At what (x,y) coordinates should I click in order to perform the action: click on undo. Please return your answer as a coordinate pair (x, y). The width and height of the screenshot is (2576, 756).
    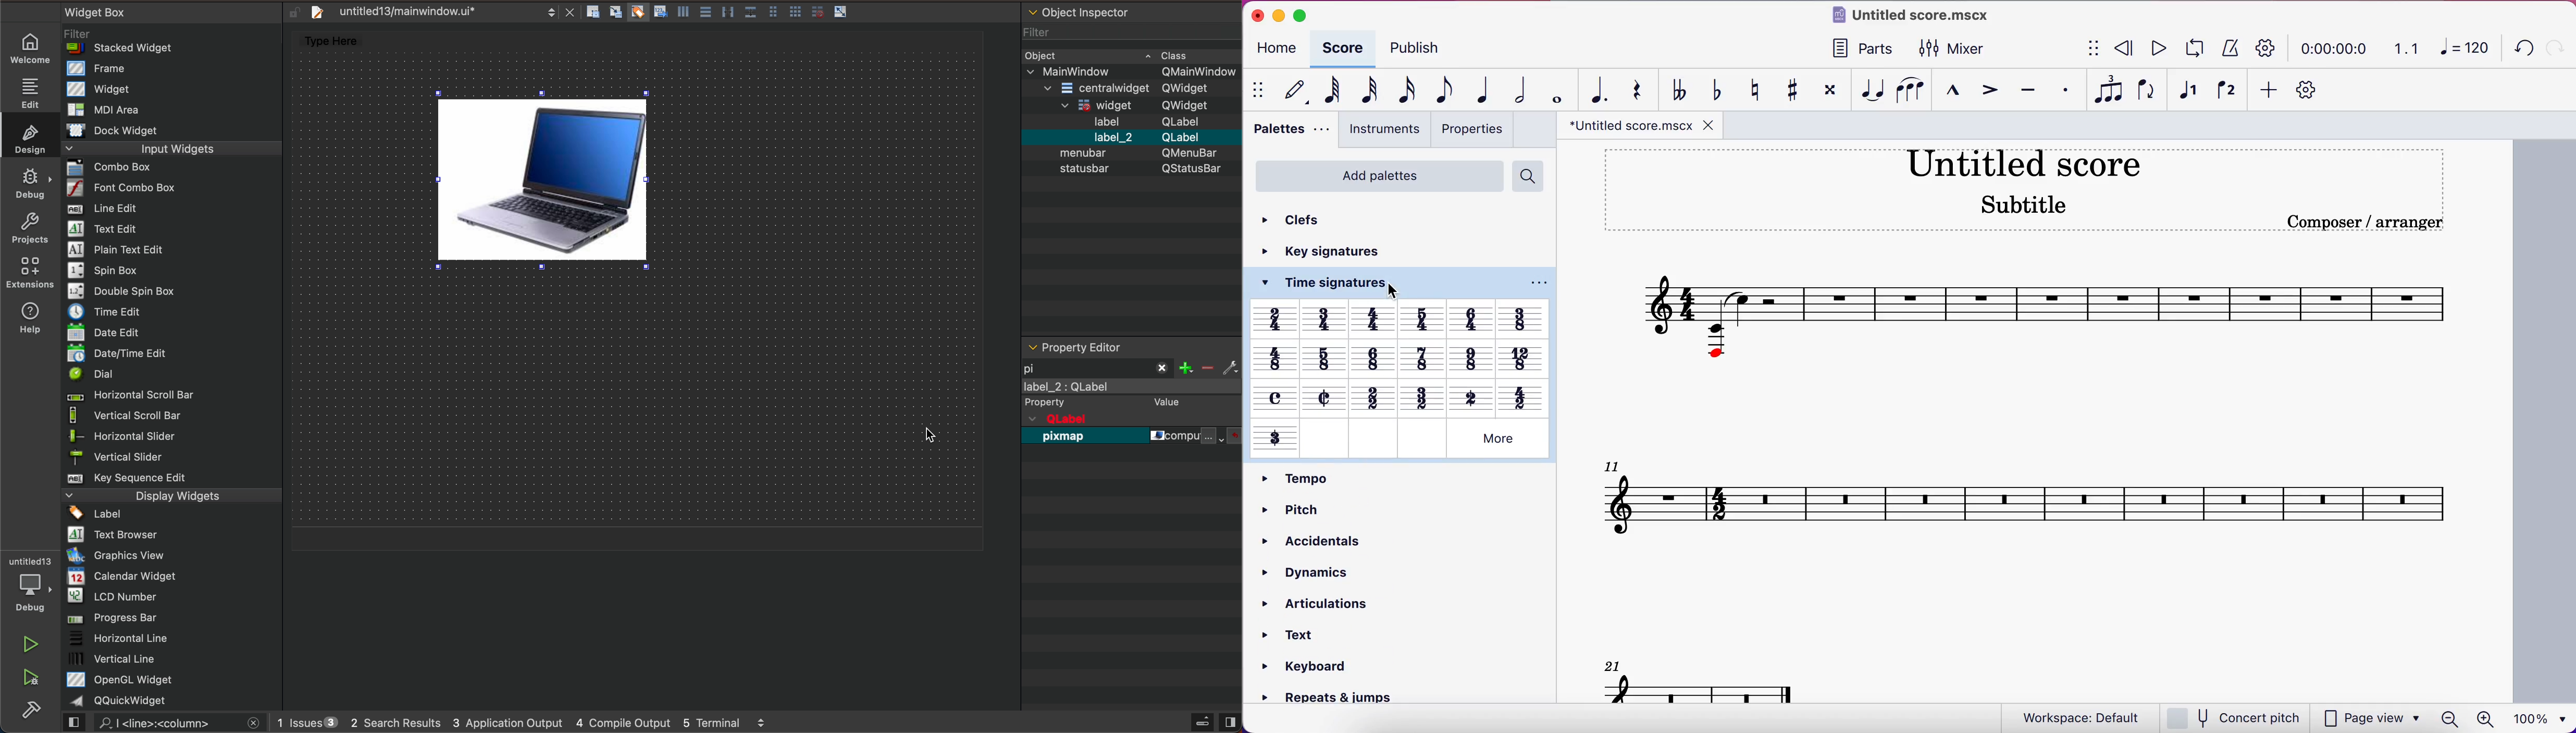
    Looking at the image, I should click on (2519, 50).